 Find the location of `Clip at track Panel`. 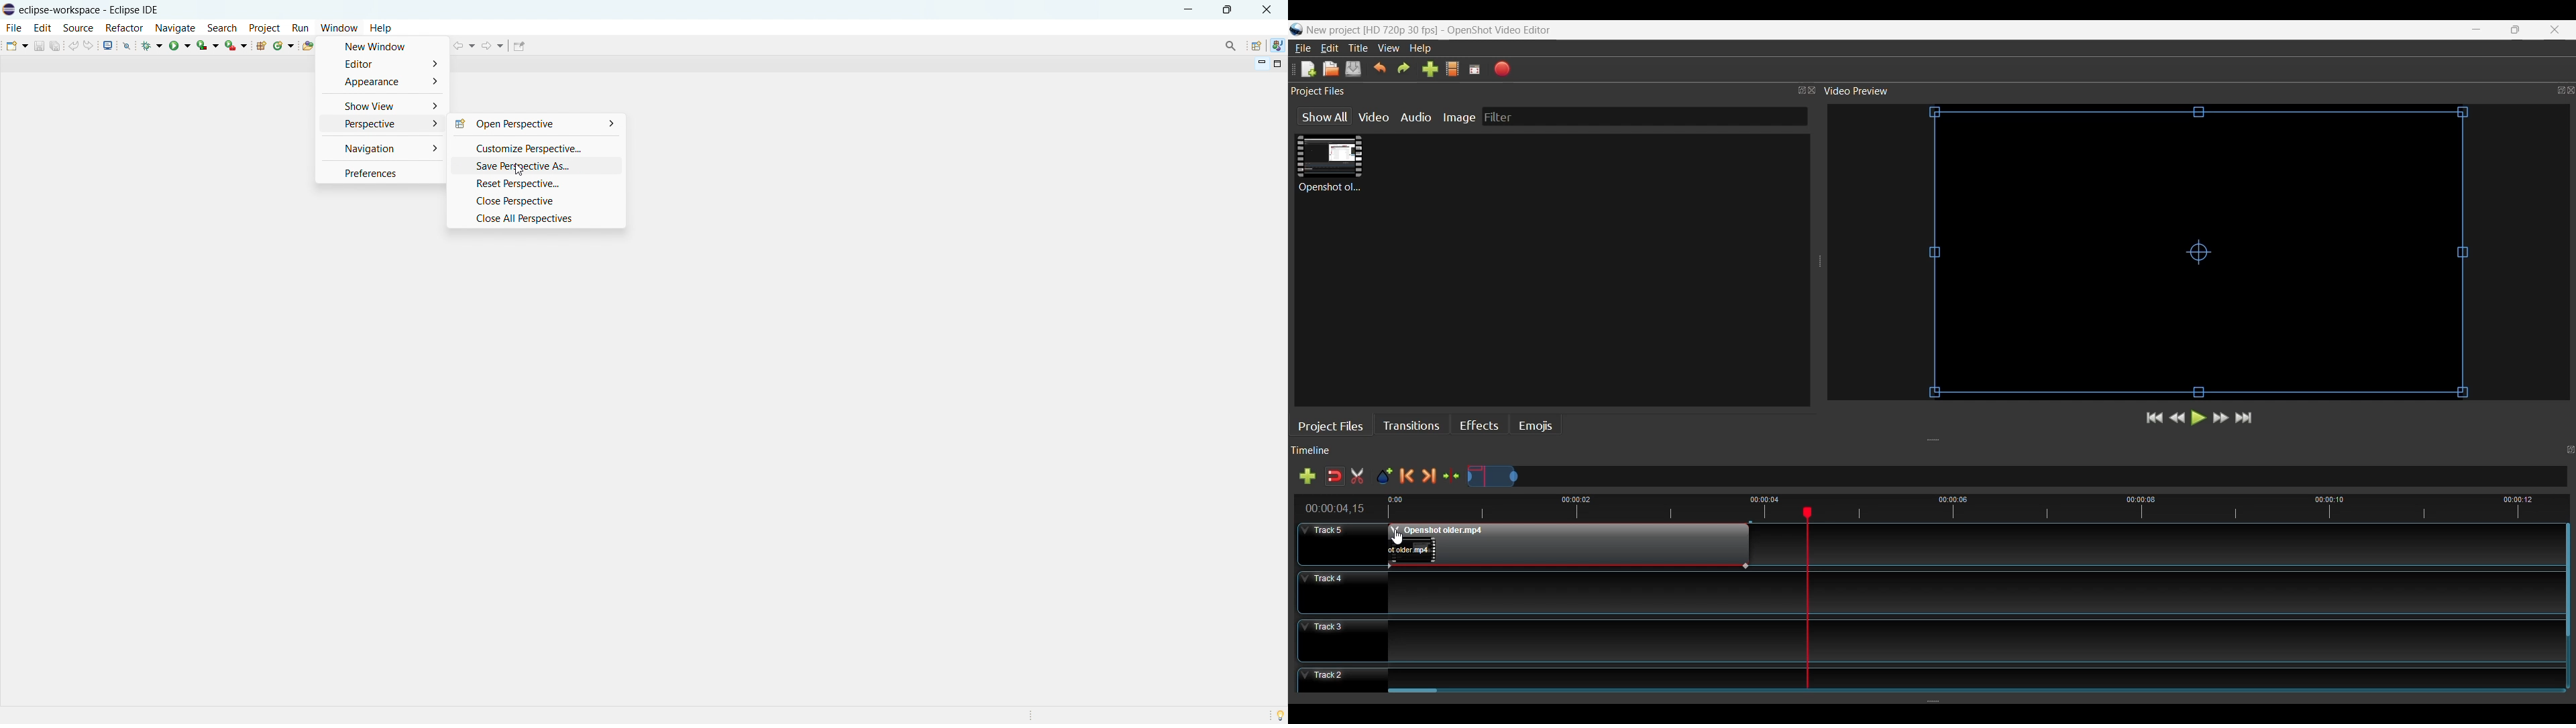

Clip at track Panel is located at coordinates (1567, 546).